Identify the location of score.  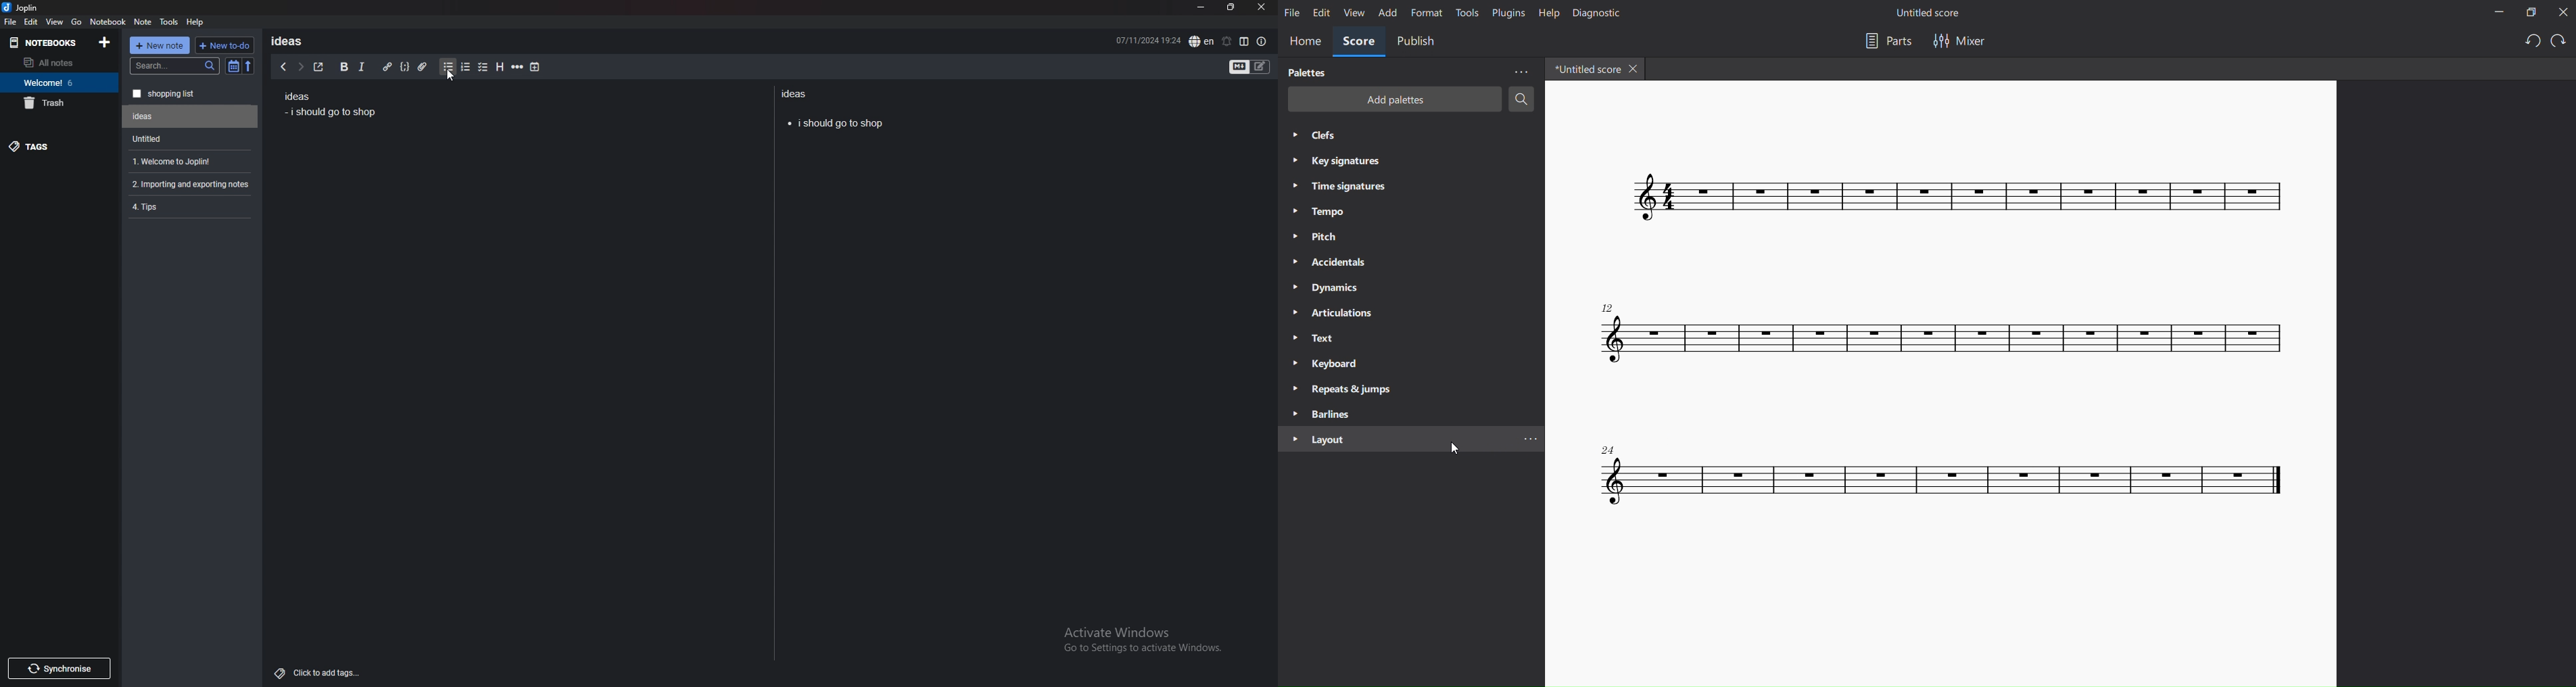
(1945, 480).